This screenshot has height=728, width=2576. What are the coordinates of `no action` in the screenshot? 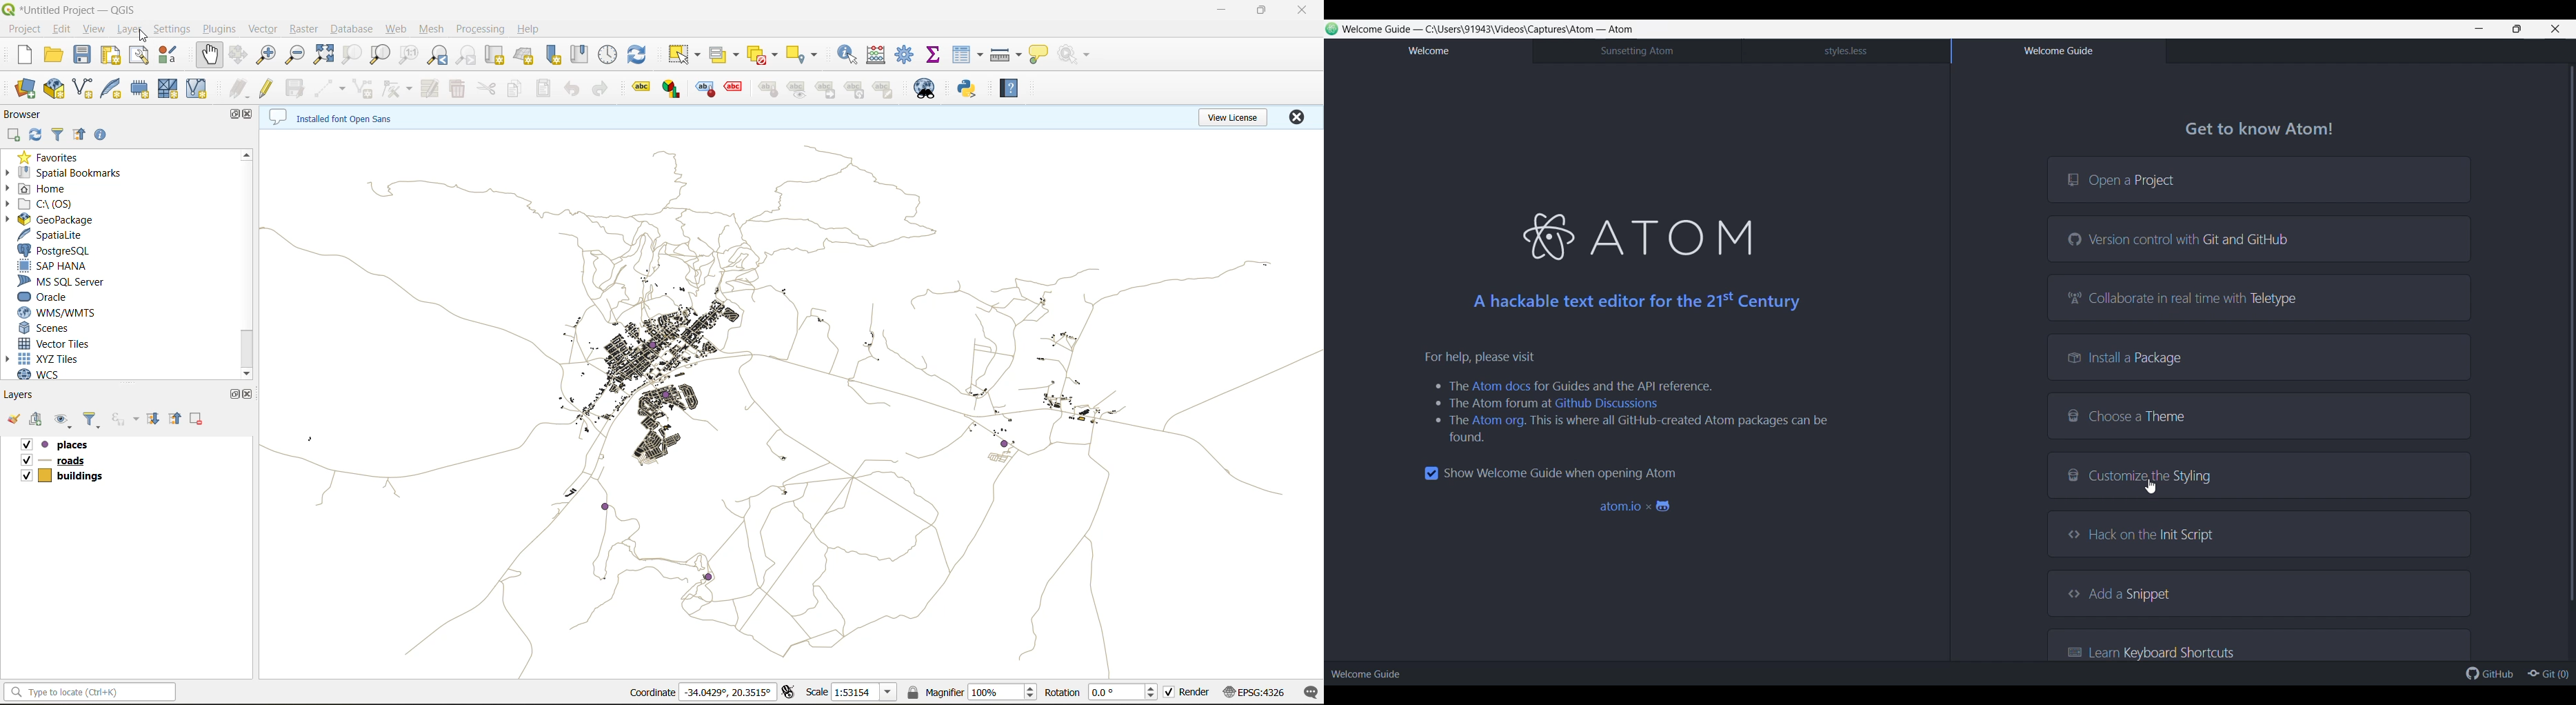 It's located at (1074, 55).